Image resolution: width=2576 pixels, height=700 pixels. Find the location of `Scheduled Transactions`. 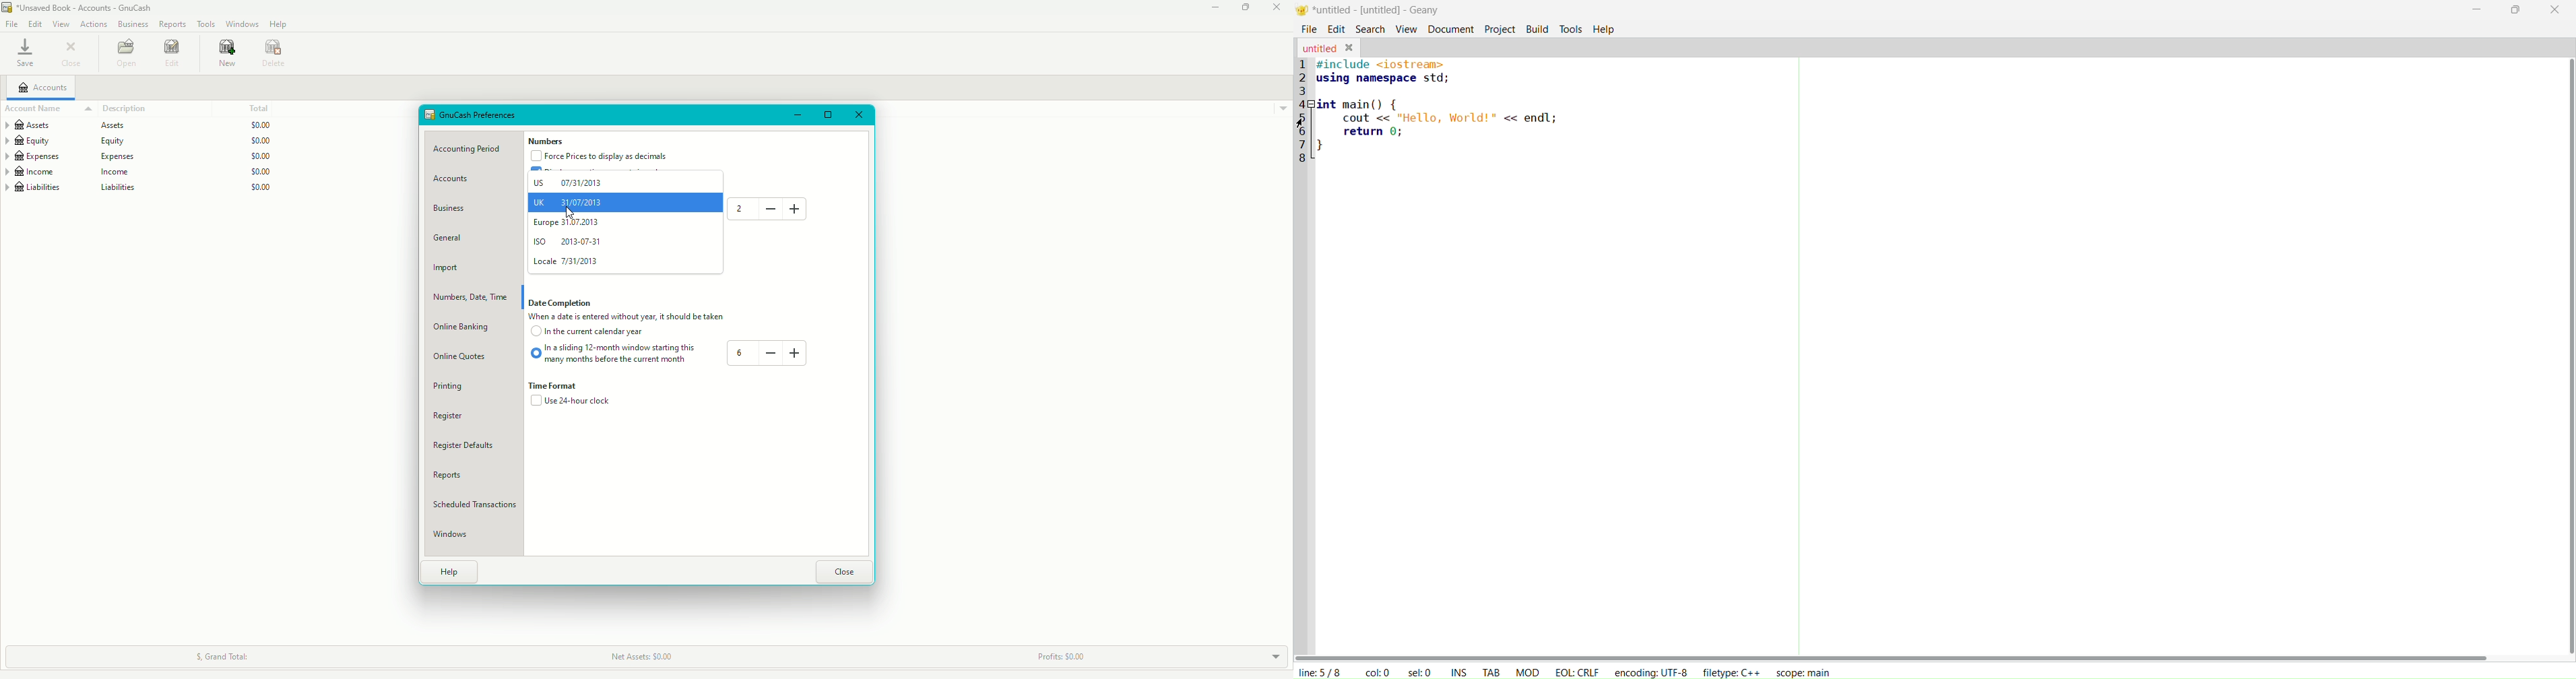

Scheduled Transactions is located at coordinates (480, 505).